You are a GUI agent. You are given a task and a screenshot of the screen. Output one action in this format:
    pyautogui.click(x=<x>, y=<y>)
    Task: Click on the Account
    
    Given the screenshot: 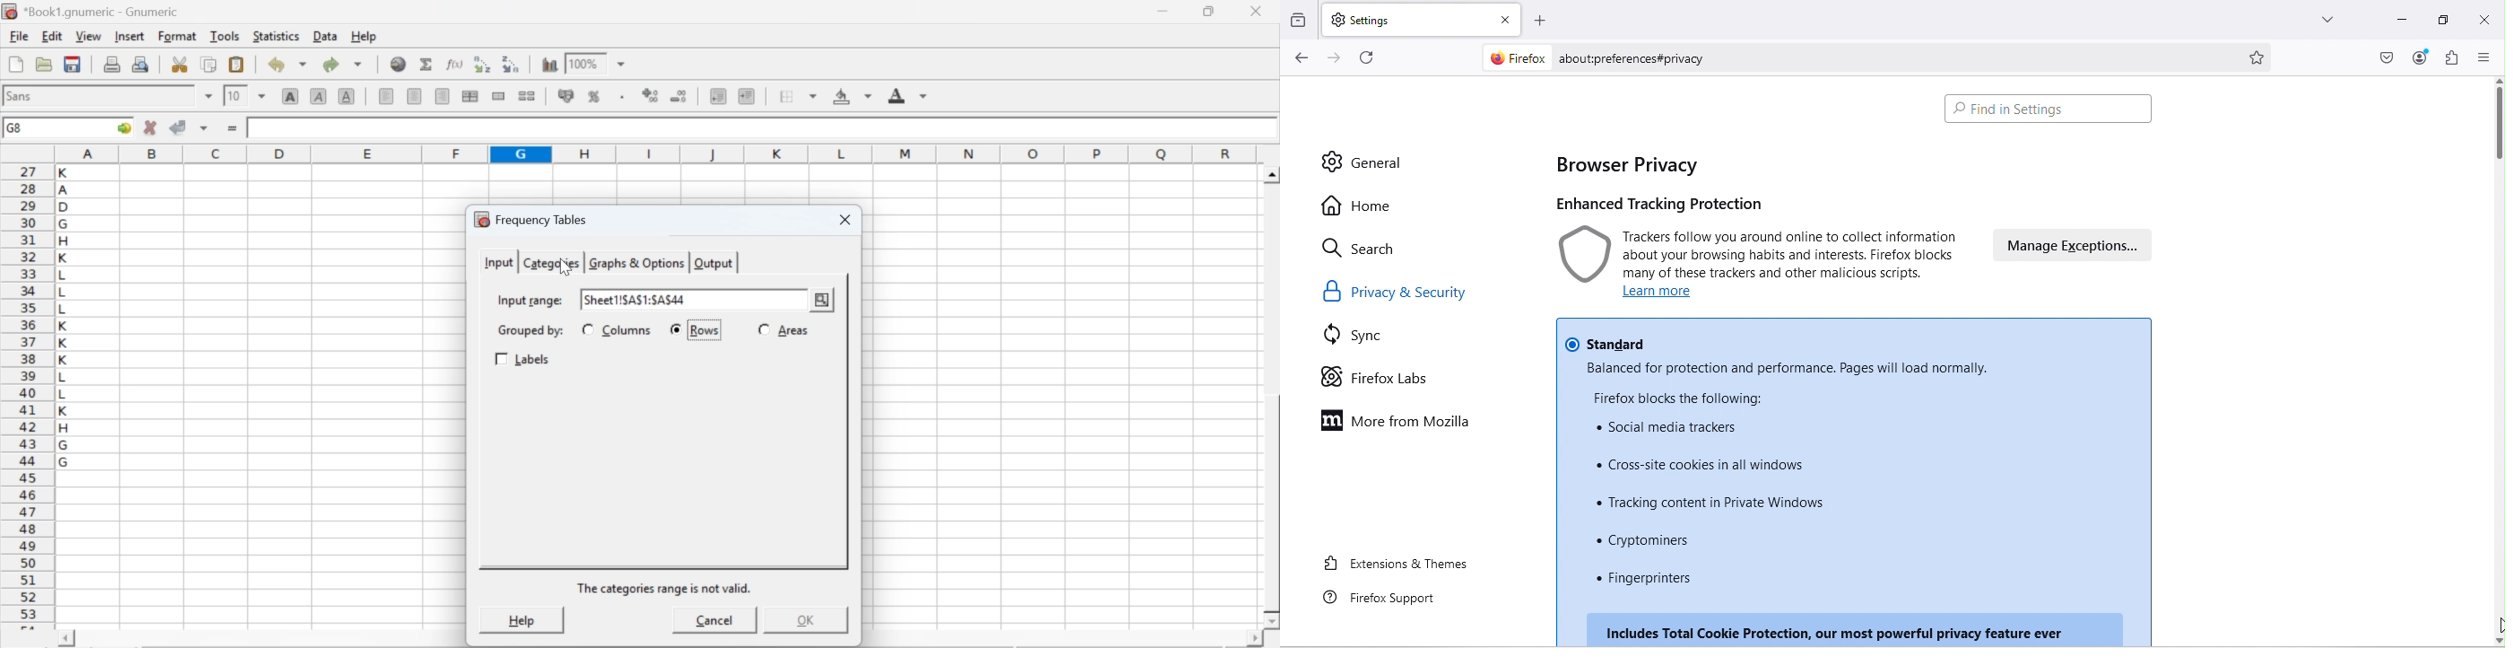 What is the action you would take?
    pyautogui.click(x=2422, y=58)
    